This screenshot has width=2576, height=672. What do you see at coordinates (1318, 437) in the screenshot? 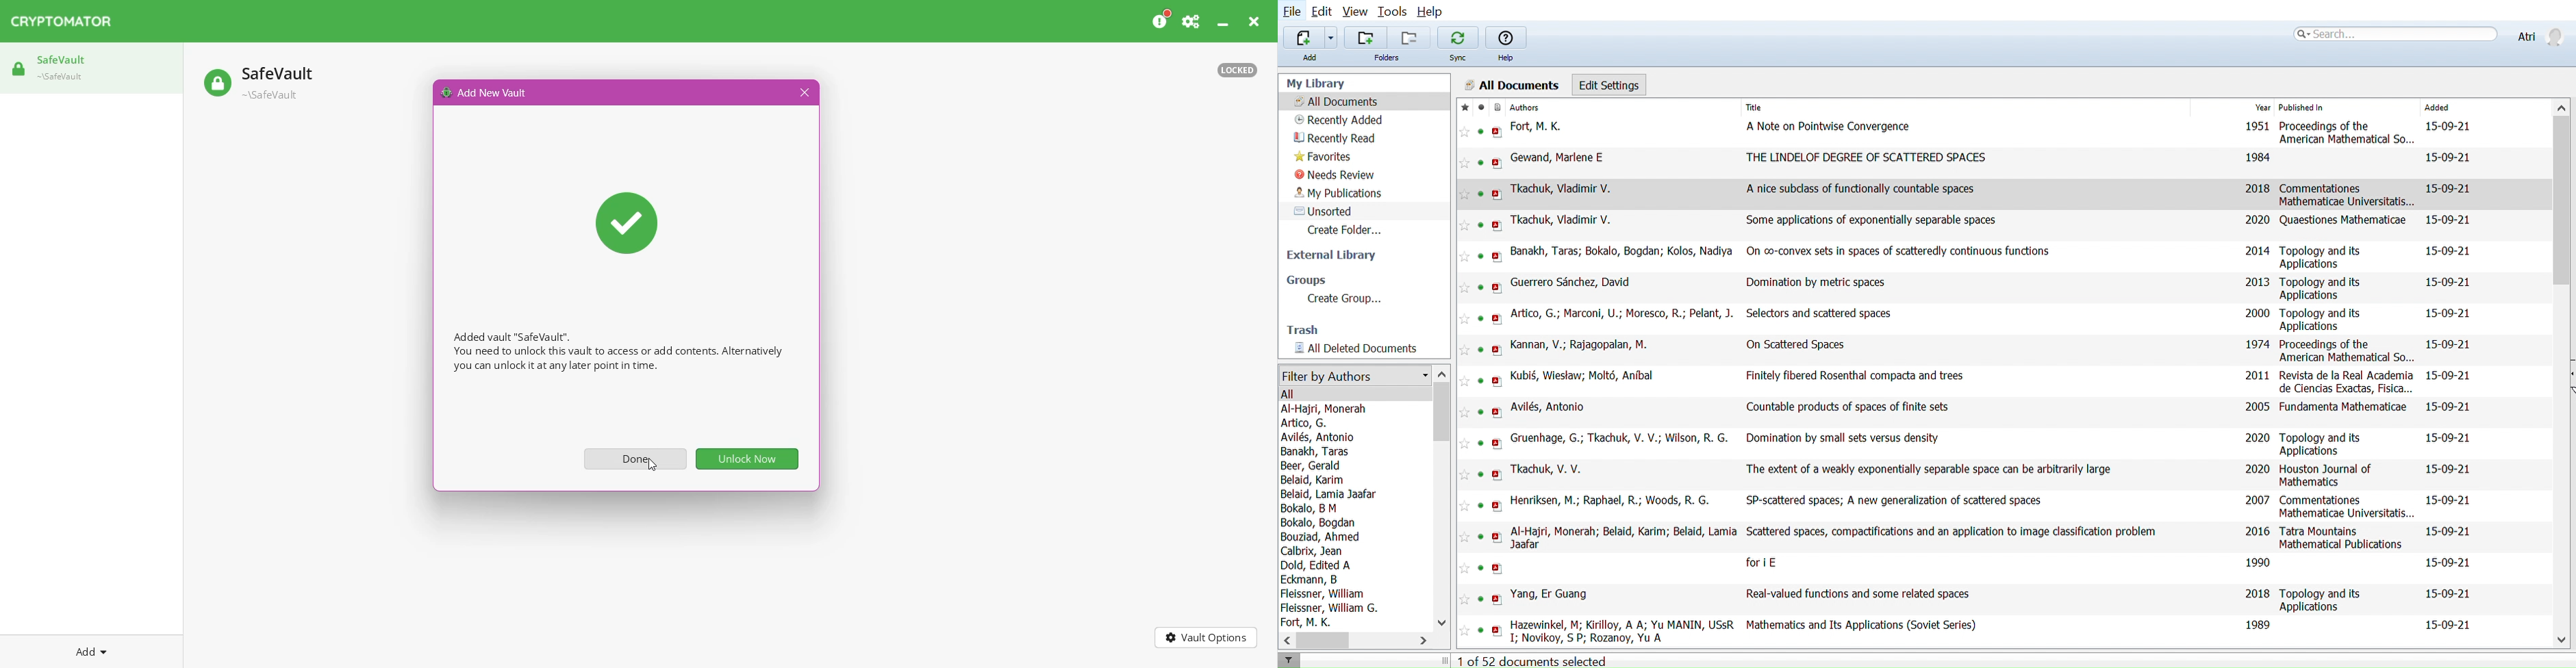
I see `Avilés, Antonio` at bounding box center [1318, 437].